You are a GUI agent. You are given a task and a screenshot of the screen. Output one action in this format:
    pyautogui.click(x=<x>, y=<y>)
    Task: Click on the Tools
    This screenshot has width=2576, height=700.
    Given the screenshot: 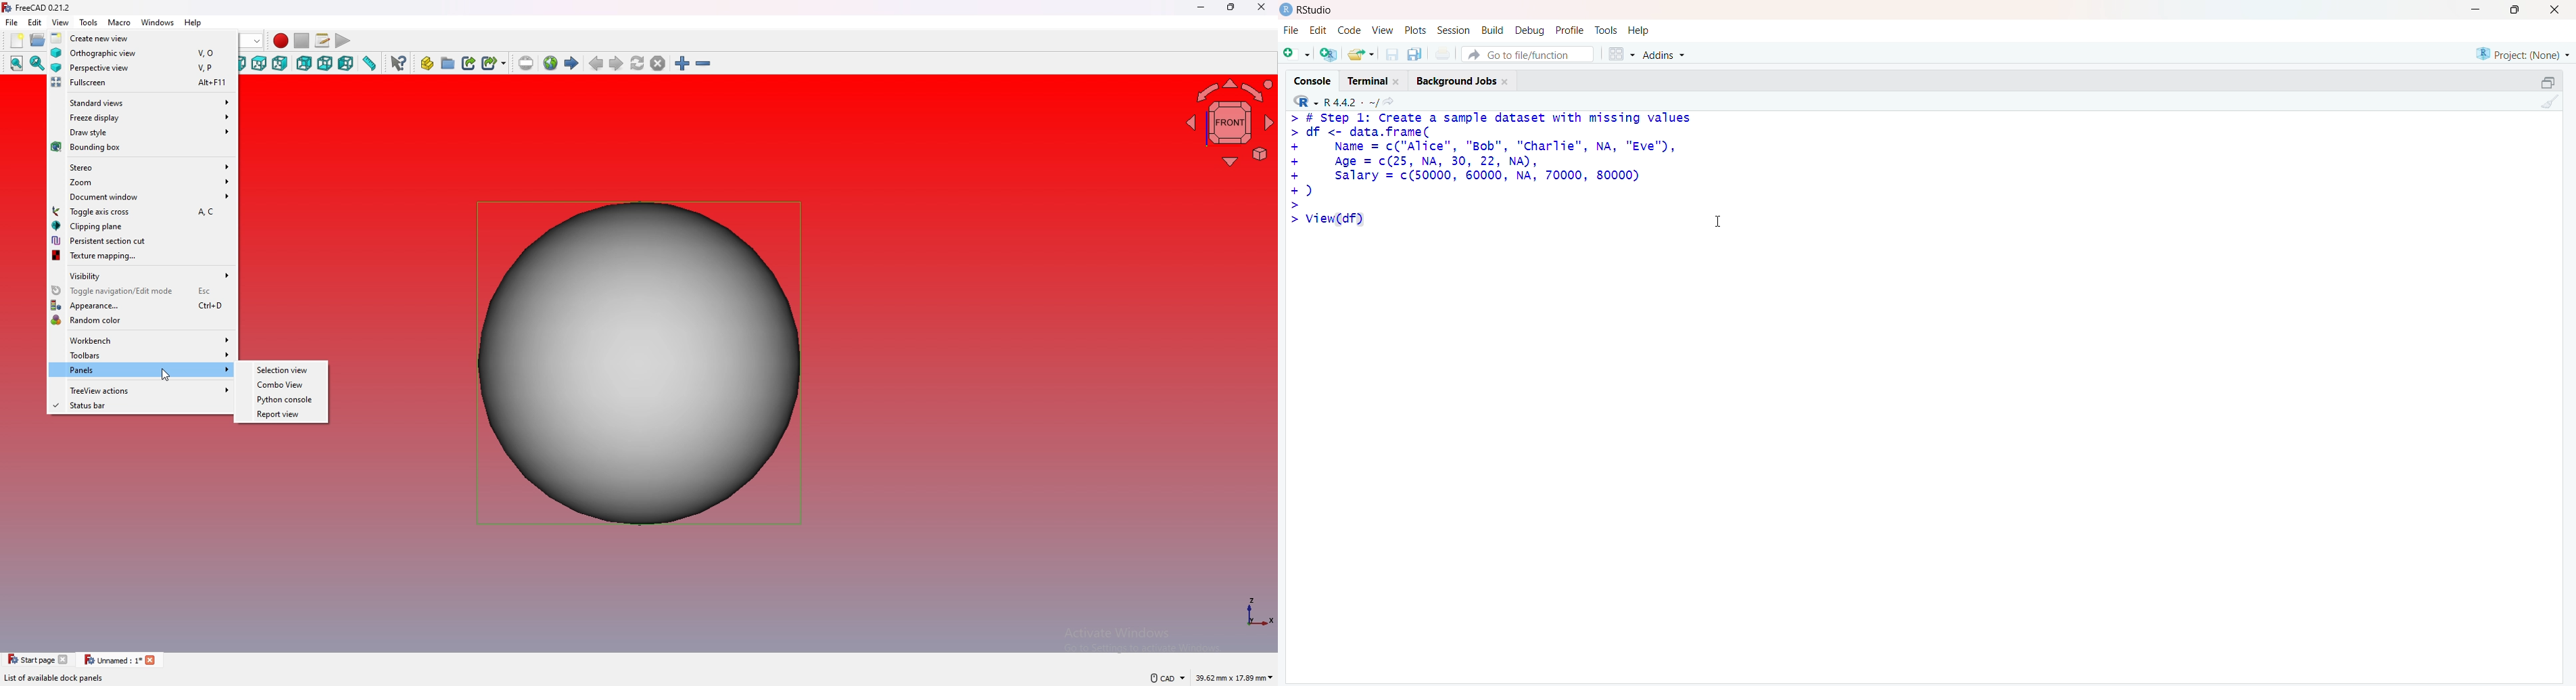 What is the action you would take?
    pyautogui.click(x=1607, y=30)
    